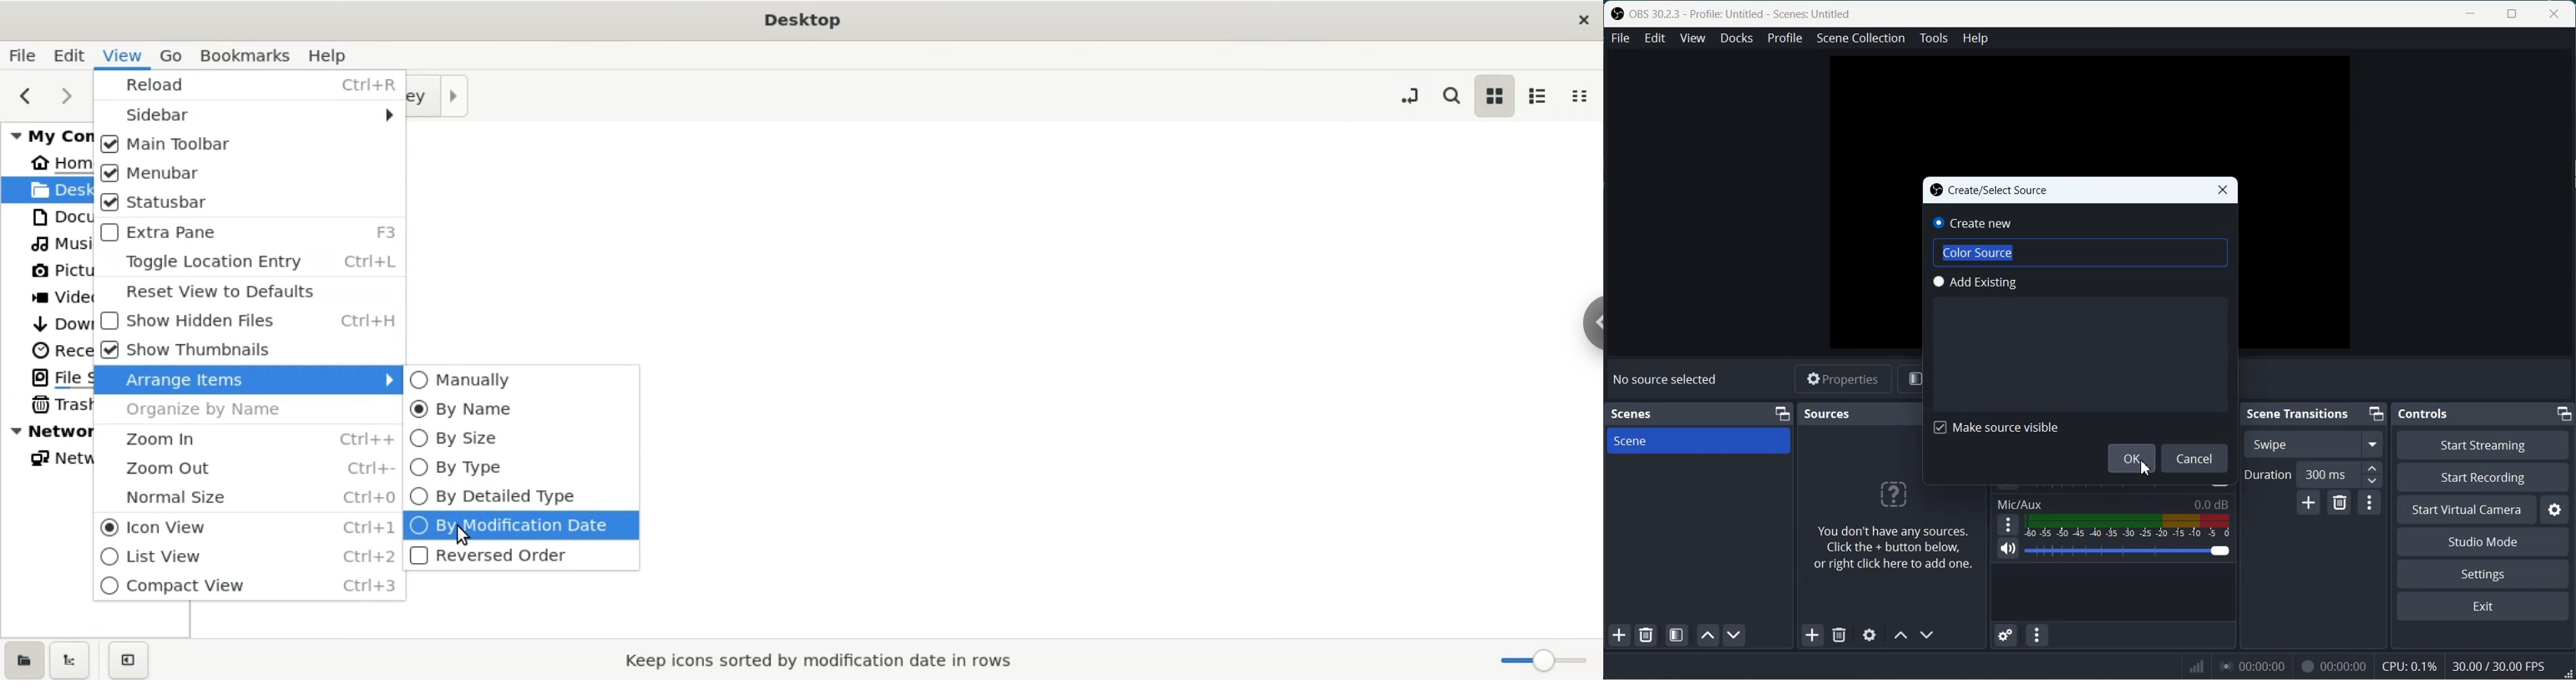 Image resolution: width=2576 pixels, height=700 pixels. Describe the element at coordinates (68, 94) in the screenshot. I see `next` at that location.